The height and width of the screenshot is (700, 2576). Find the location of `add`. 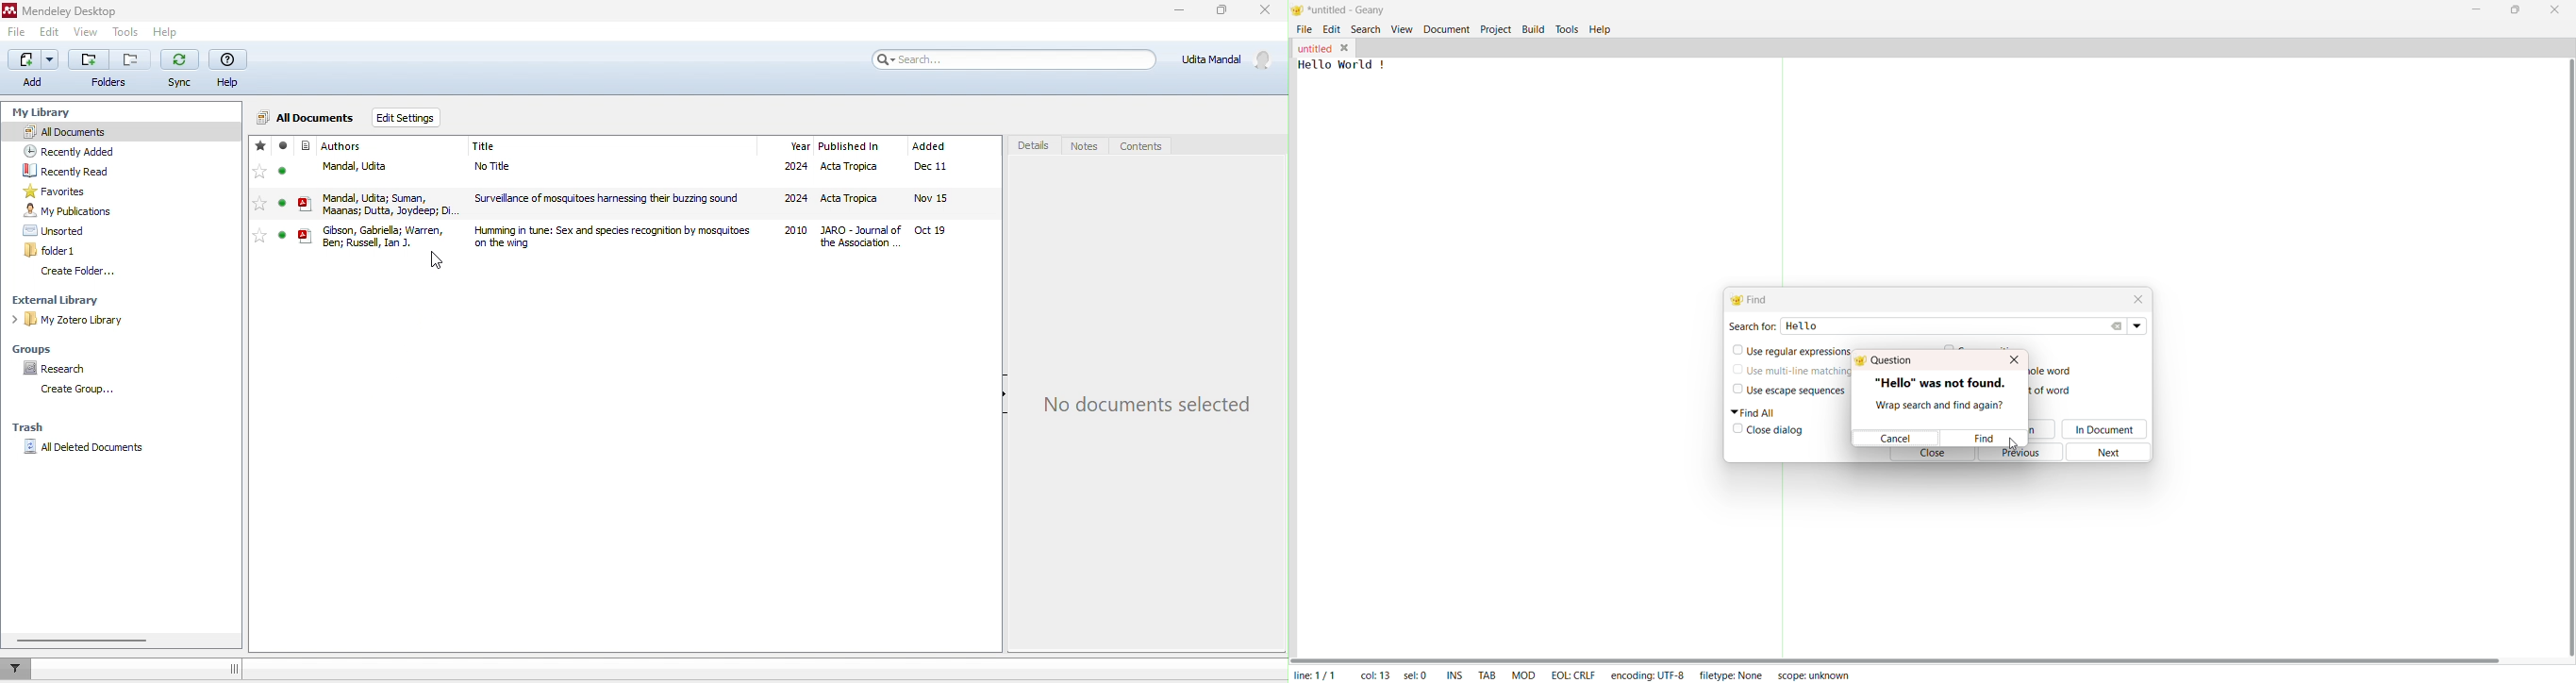

add is located at coordinates (31, 70).